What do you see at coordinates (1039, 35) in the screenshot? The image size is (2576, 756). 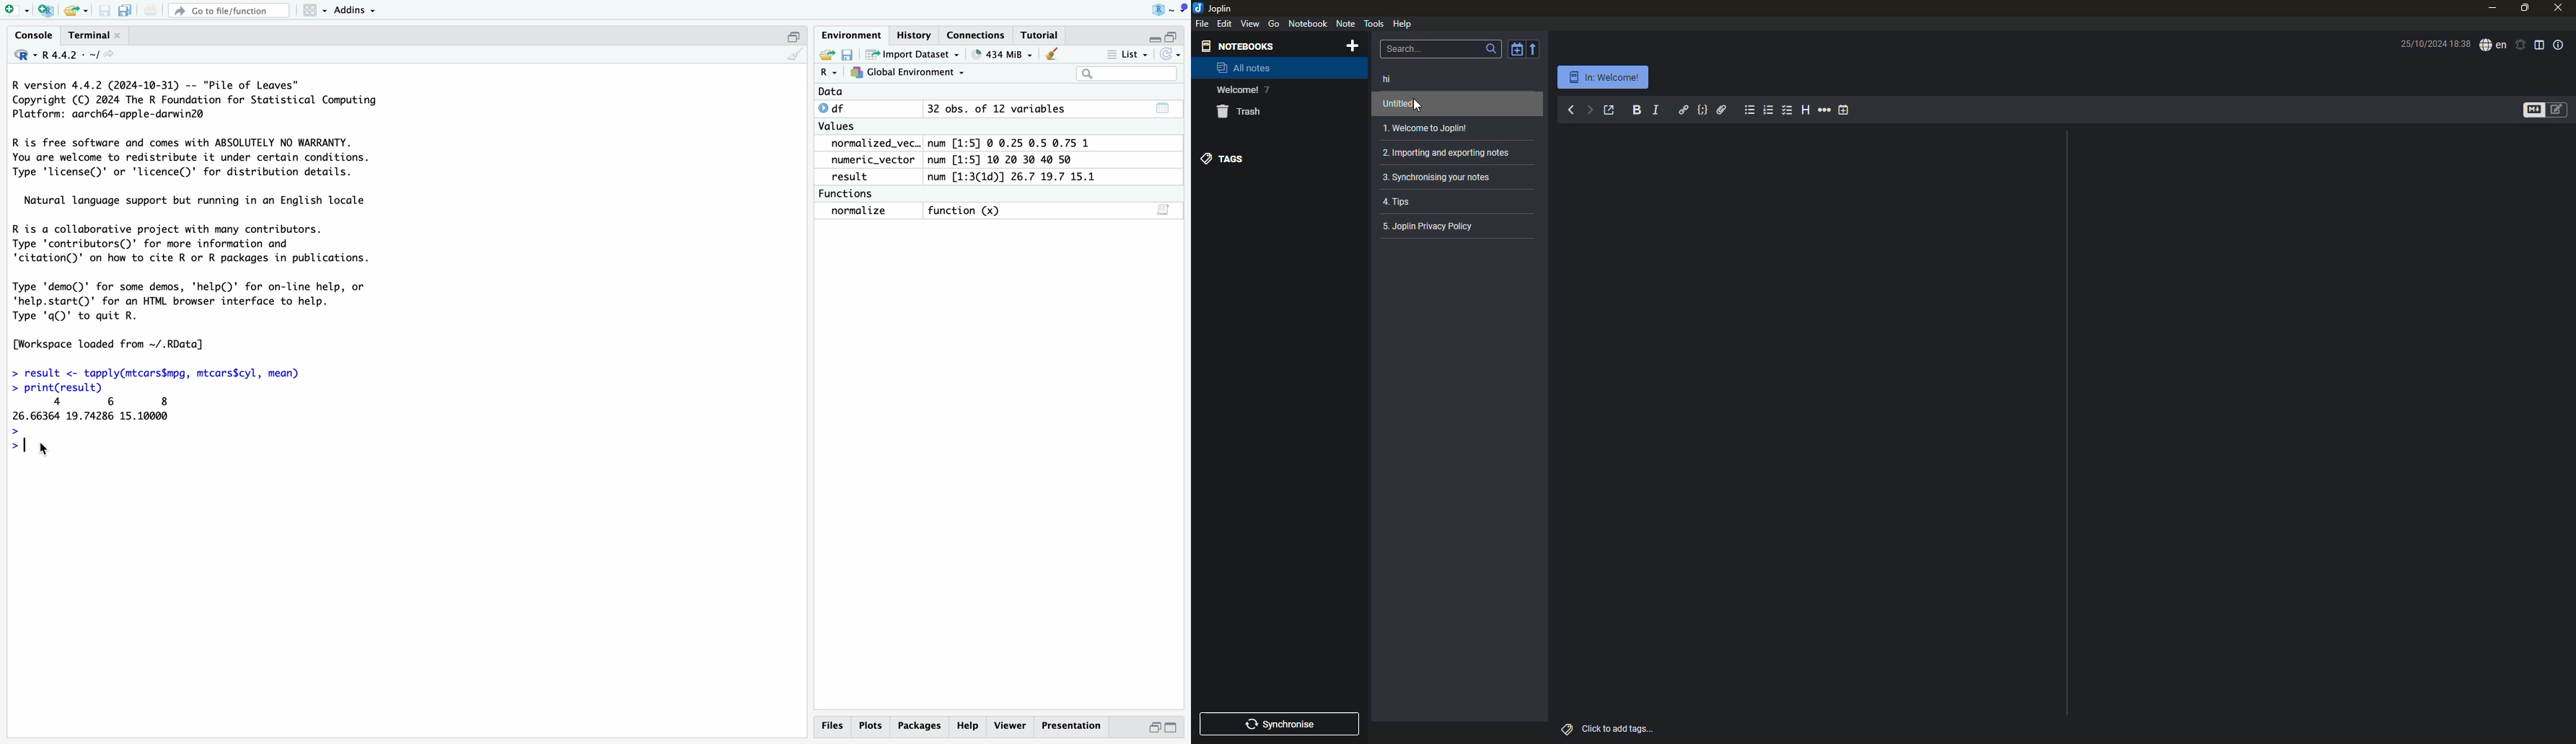 I see `Tutorial` at bounding box center [1039, 35].